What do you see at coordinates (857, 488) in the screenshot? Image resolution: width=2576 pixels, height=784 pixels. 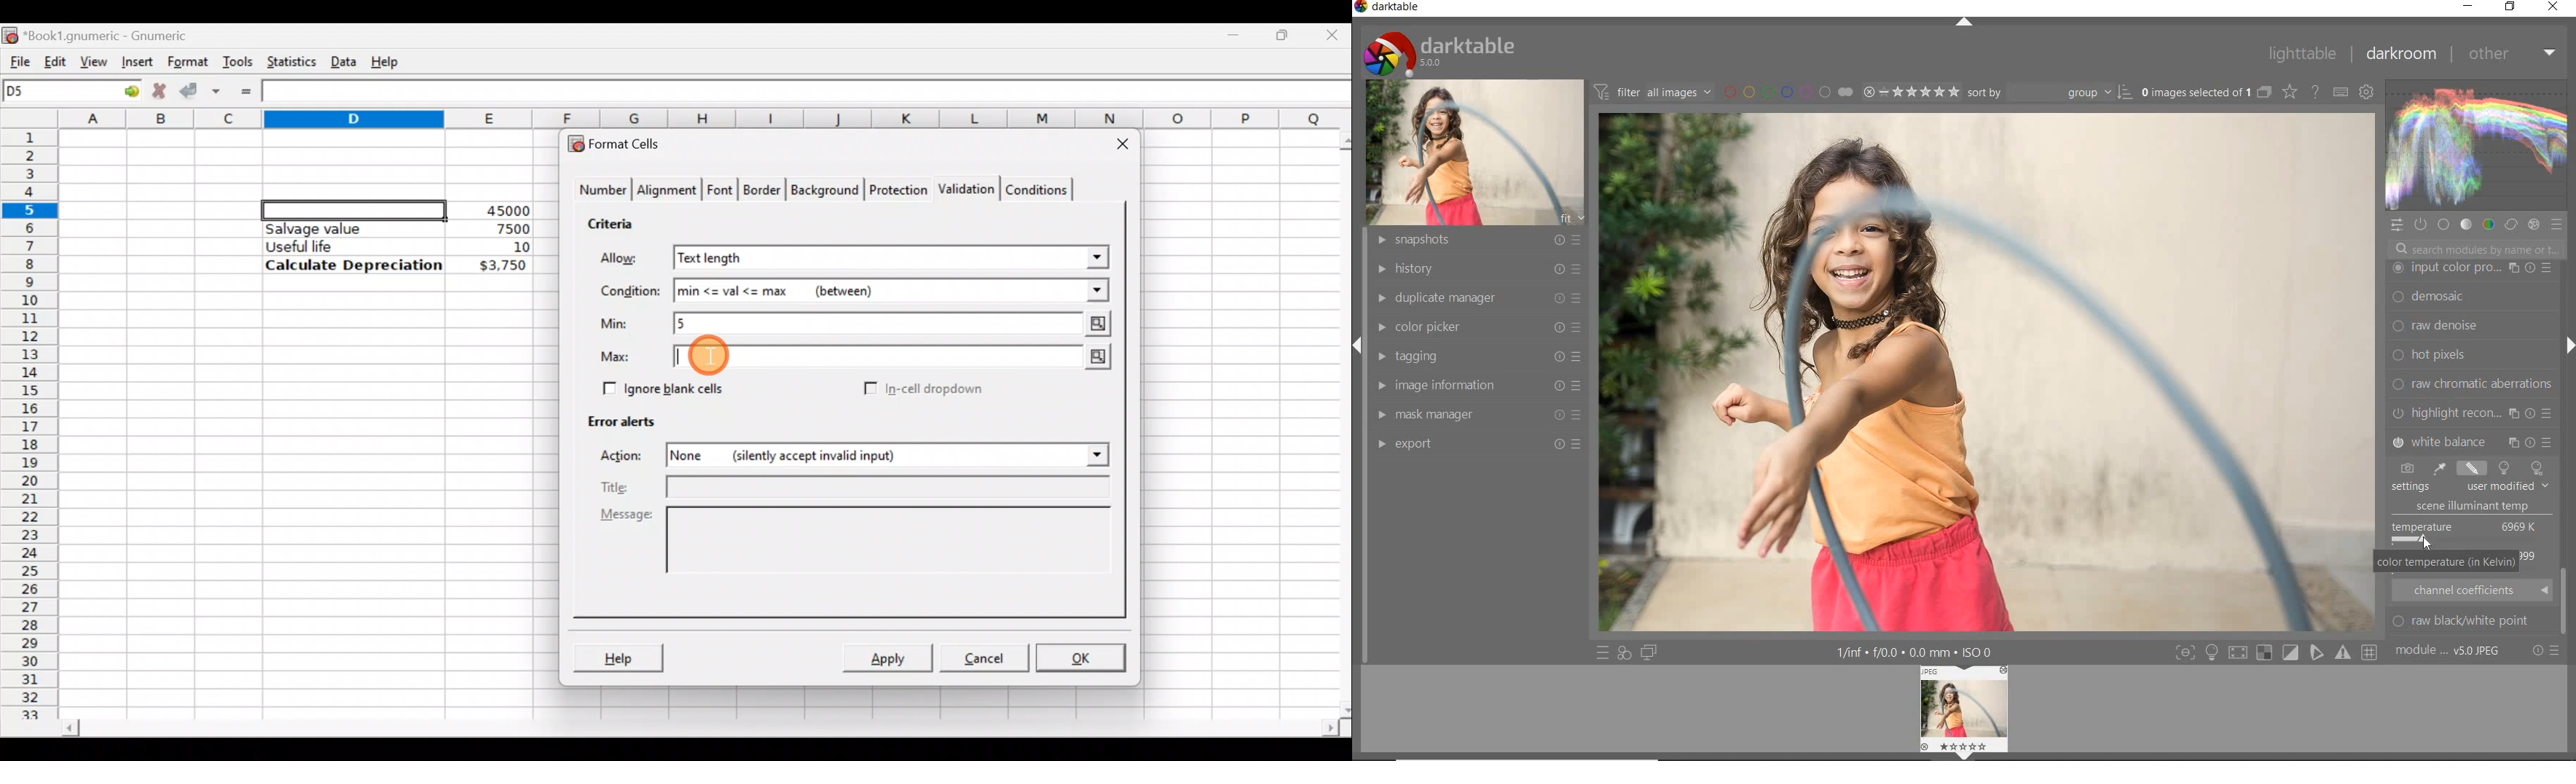 I see `Title` at bounding box center [857, 488].